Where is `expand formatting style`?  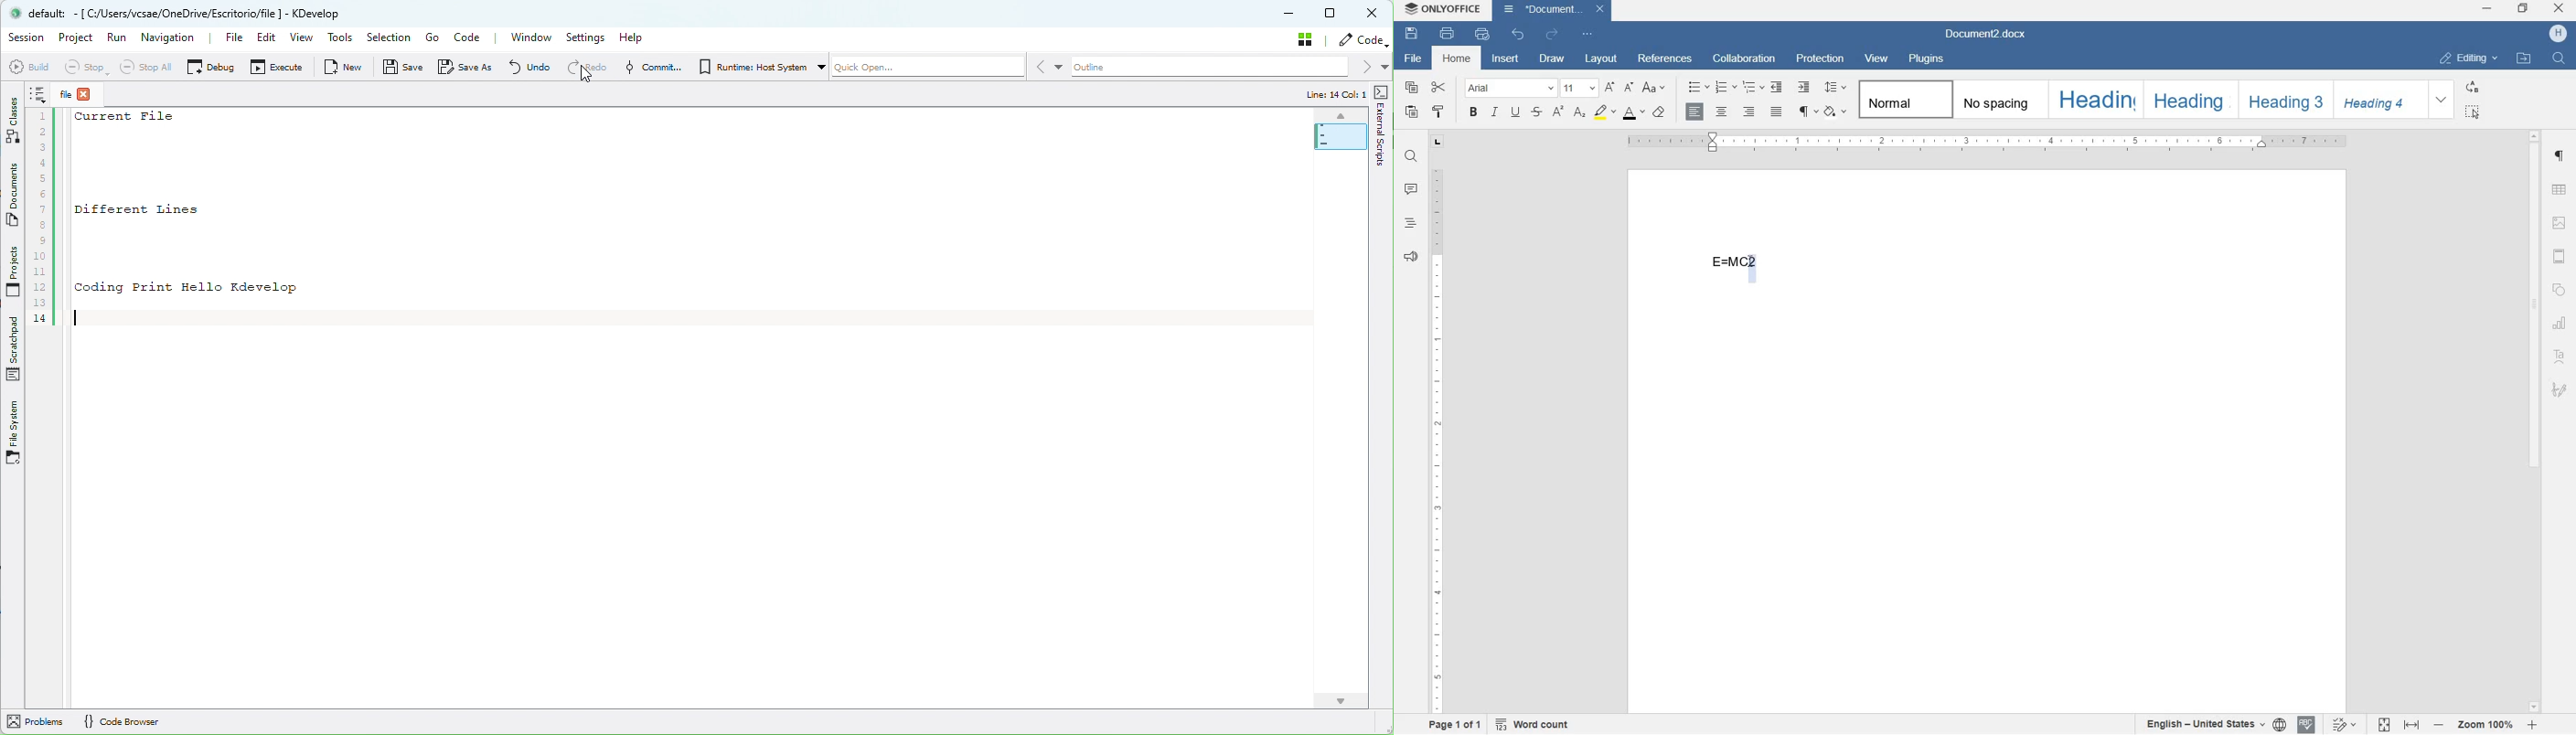 expand formatting style is located at coordinates (2442, 99).